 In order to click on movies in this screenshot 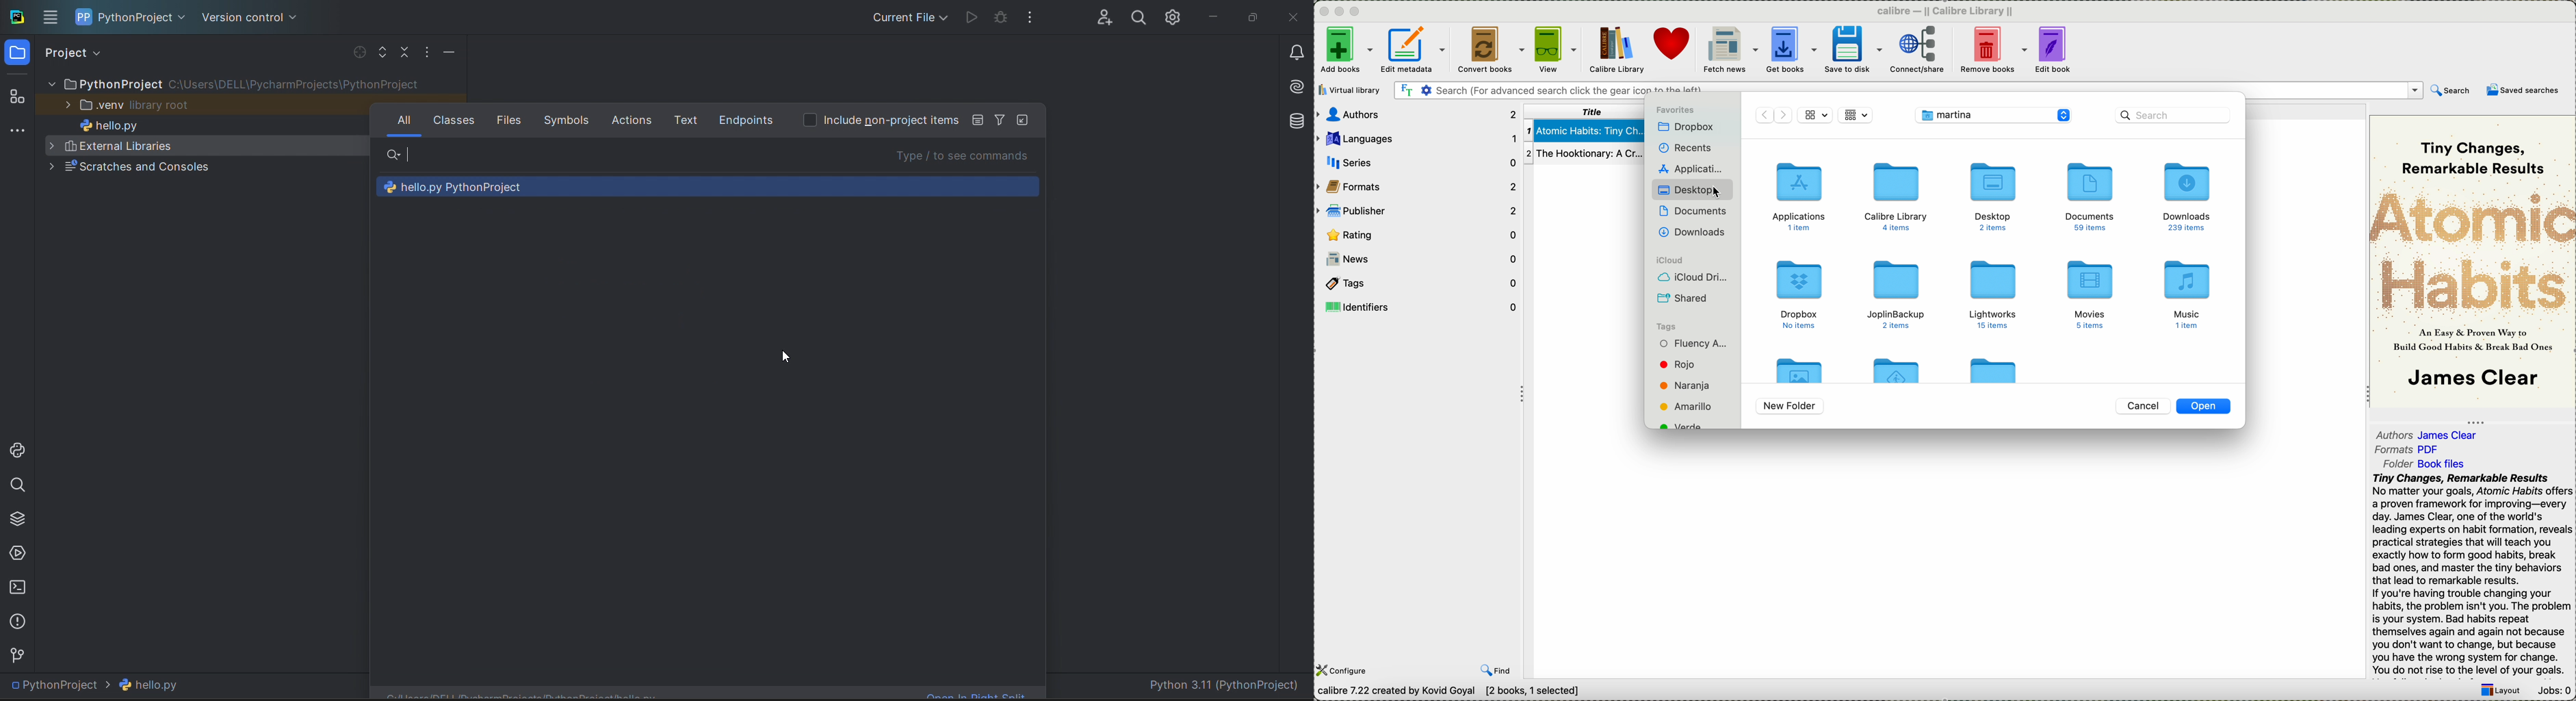, I will do `click(2094, 294)`.